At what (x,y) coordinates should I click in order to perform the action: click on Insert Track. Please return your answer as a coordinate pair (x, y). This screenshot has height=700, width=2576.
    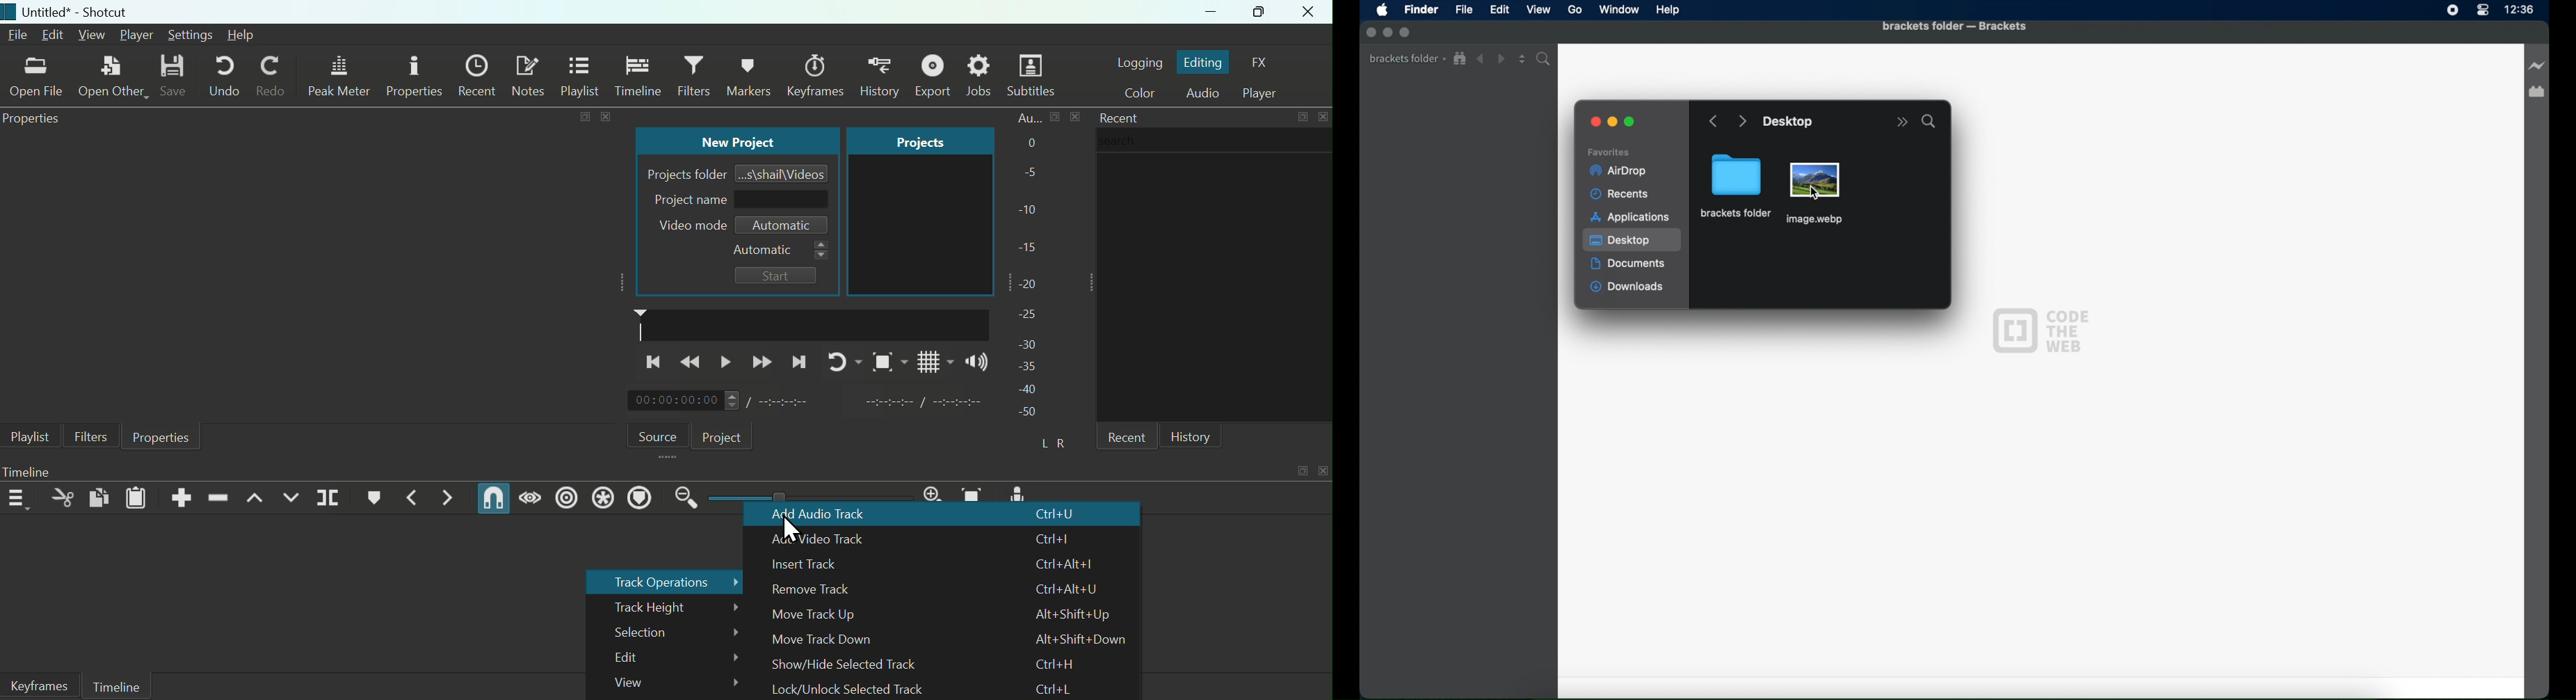
    Looking at the image, I should click on (821, 564).